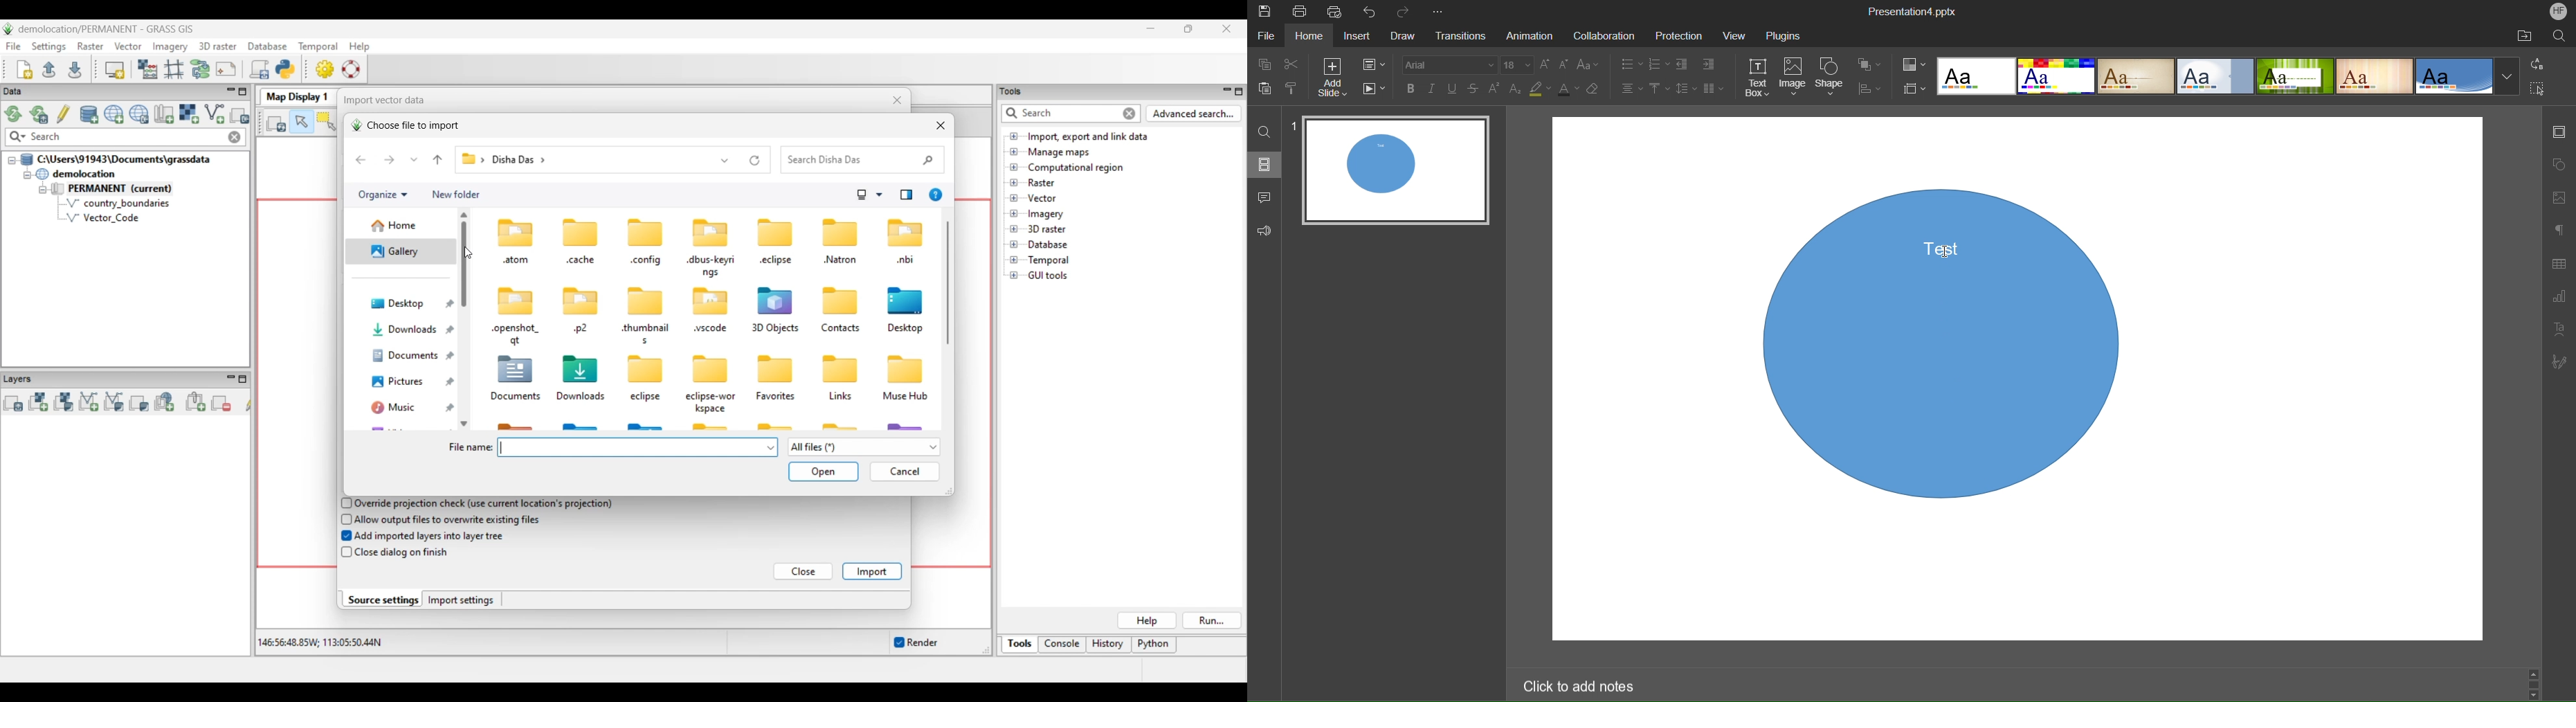 The height and width of the screenshot is (728, 2576). What do you see at coordinates (1264, 66) in the screenshot?
I see `Copy` at bounding box center [1264, 66].